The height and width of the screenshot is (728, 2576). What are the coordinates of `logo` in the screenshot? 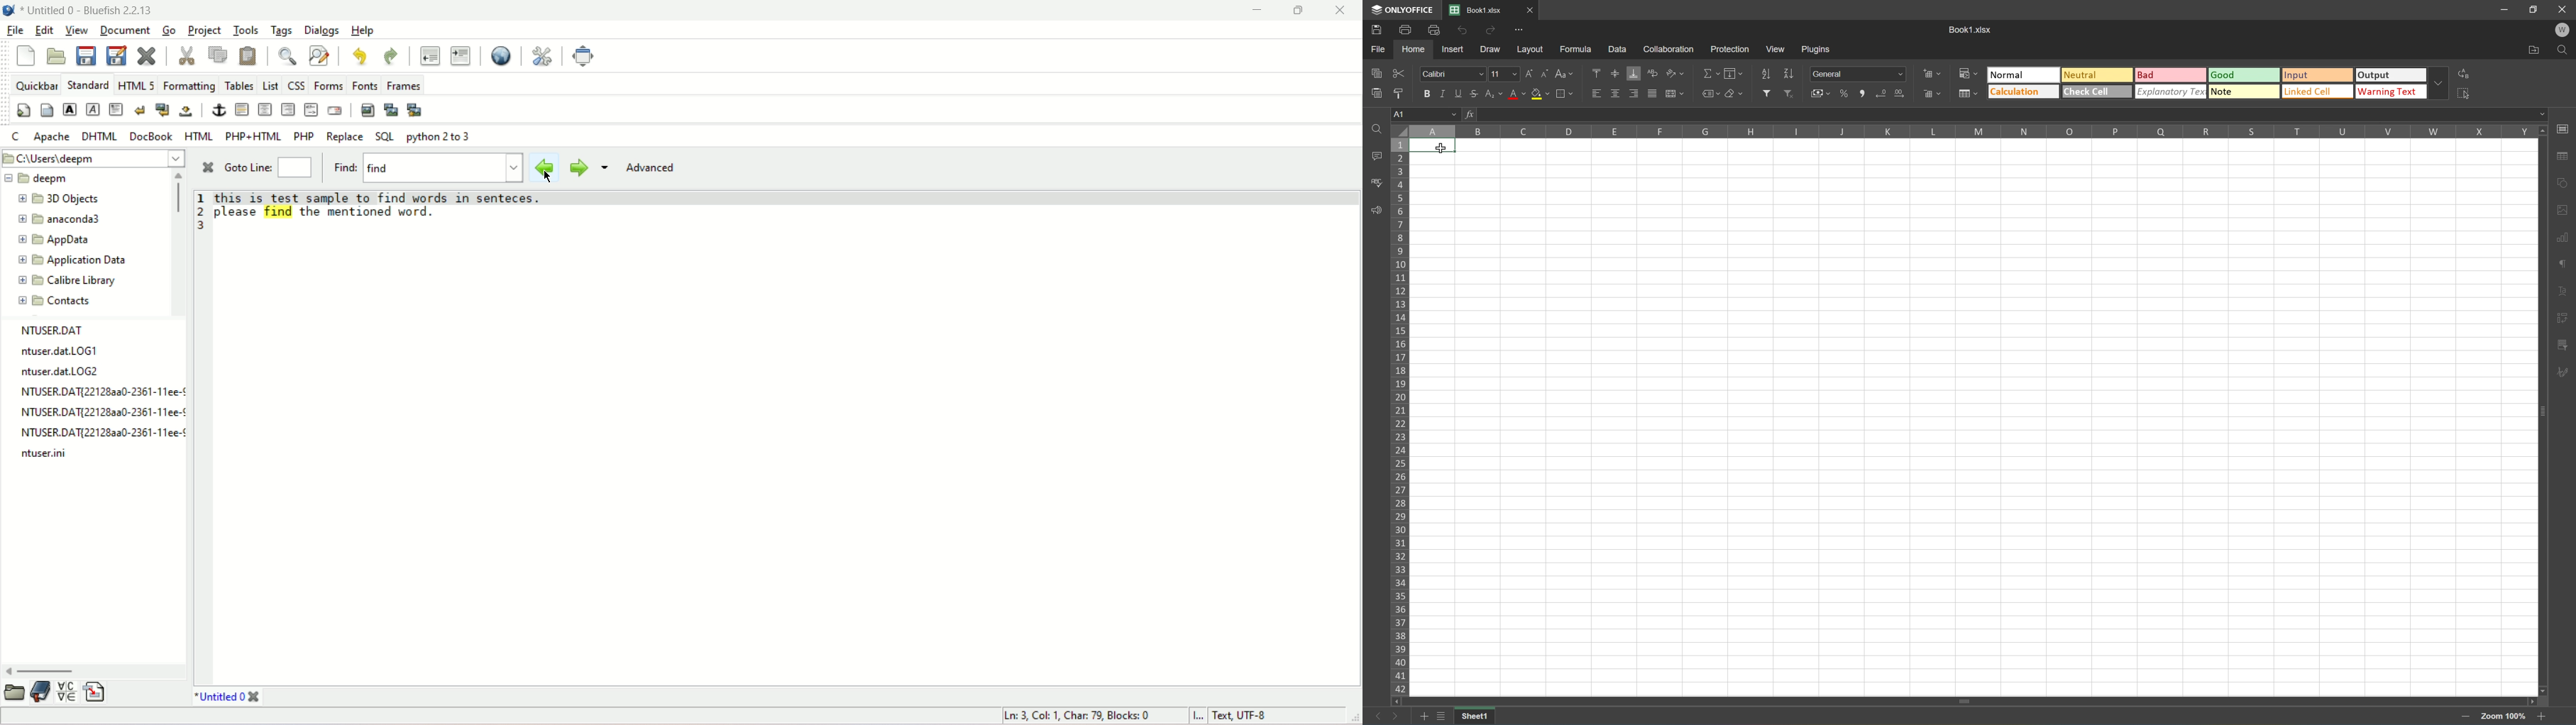 It's located at (10, 11).